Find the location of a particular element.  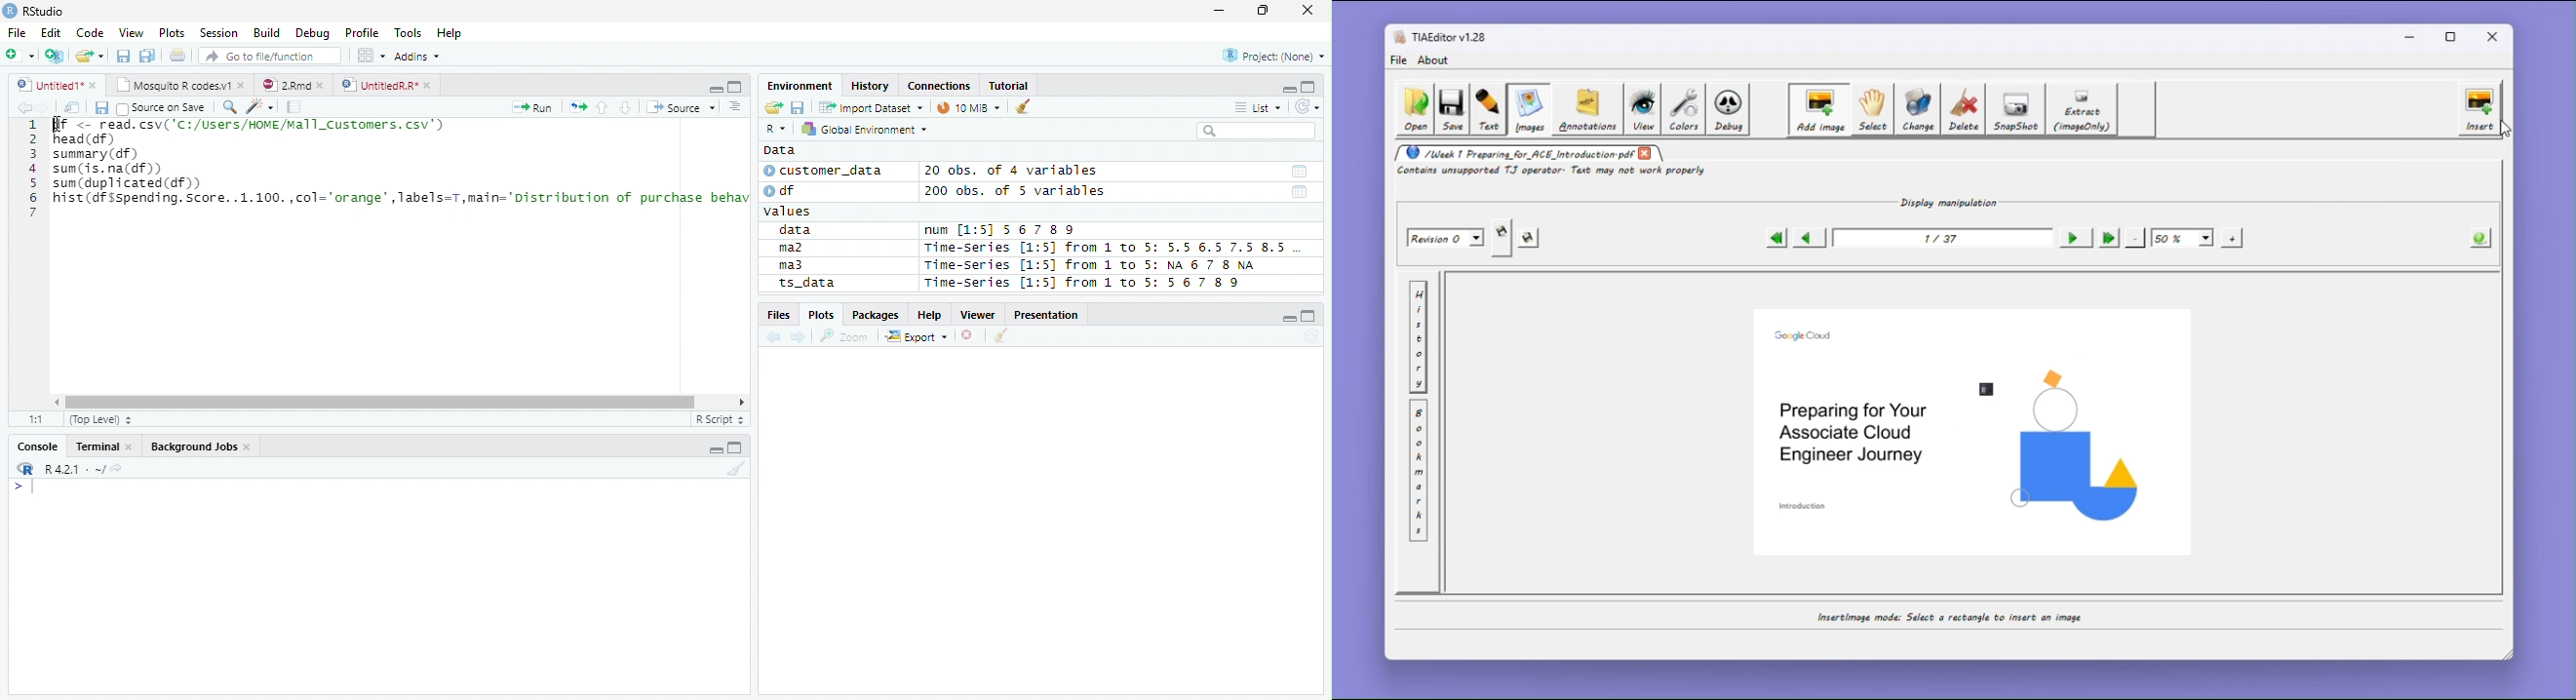

Minimize is located at coordinates (1218, 13).